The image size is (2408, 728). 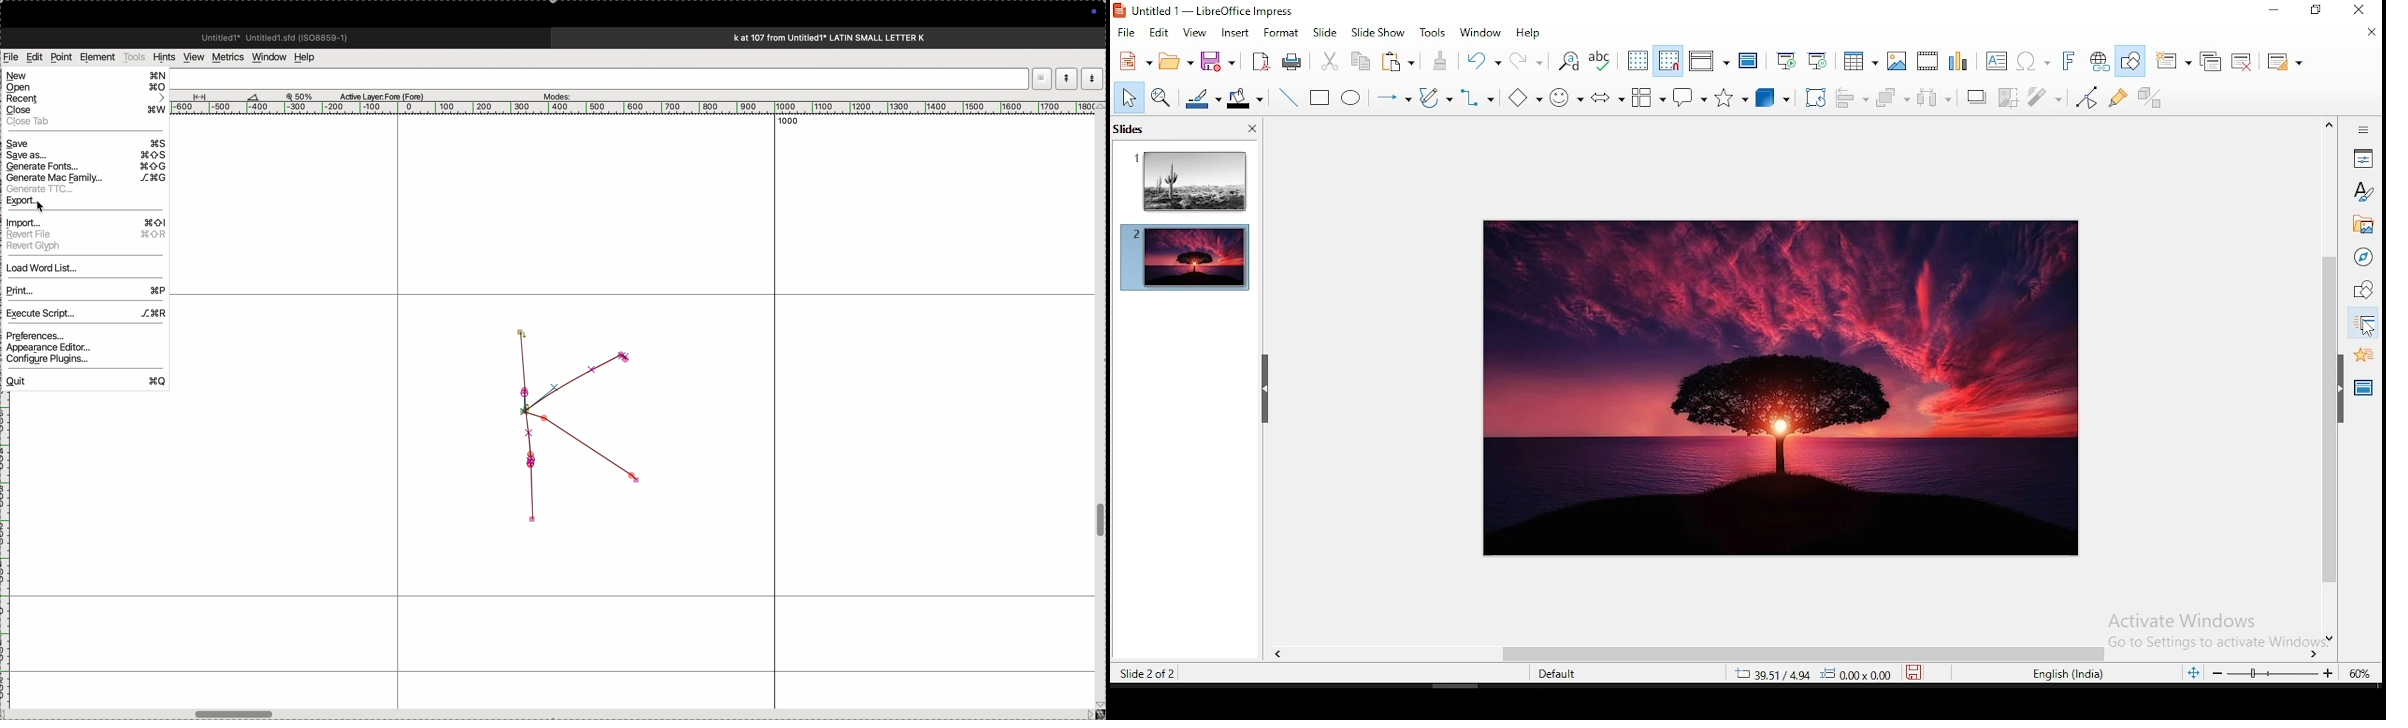 What do you see at coordinates (2365, 290) in the screenshot?
I see `shapes` at bounding box center [2365, 290].